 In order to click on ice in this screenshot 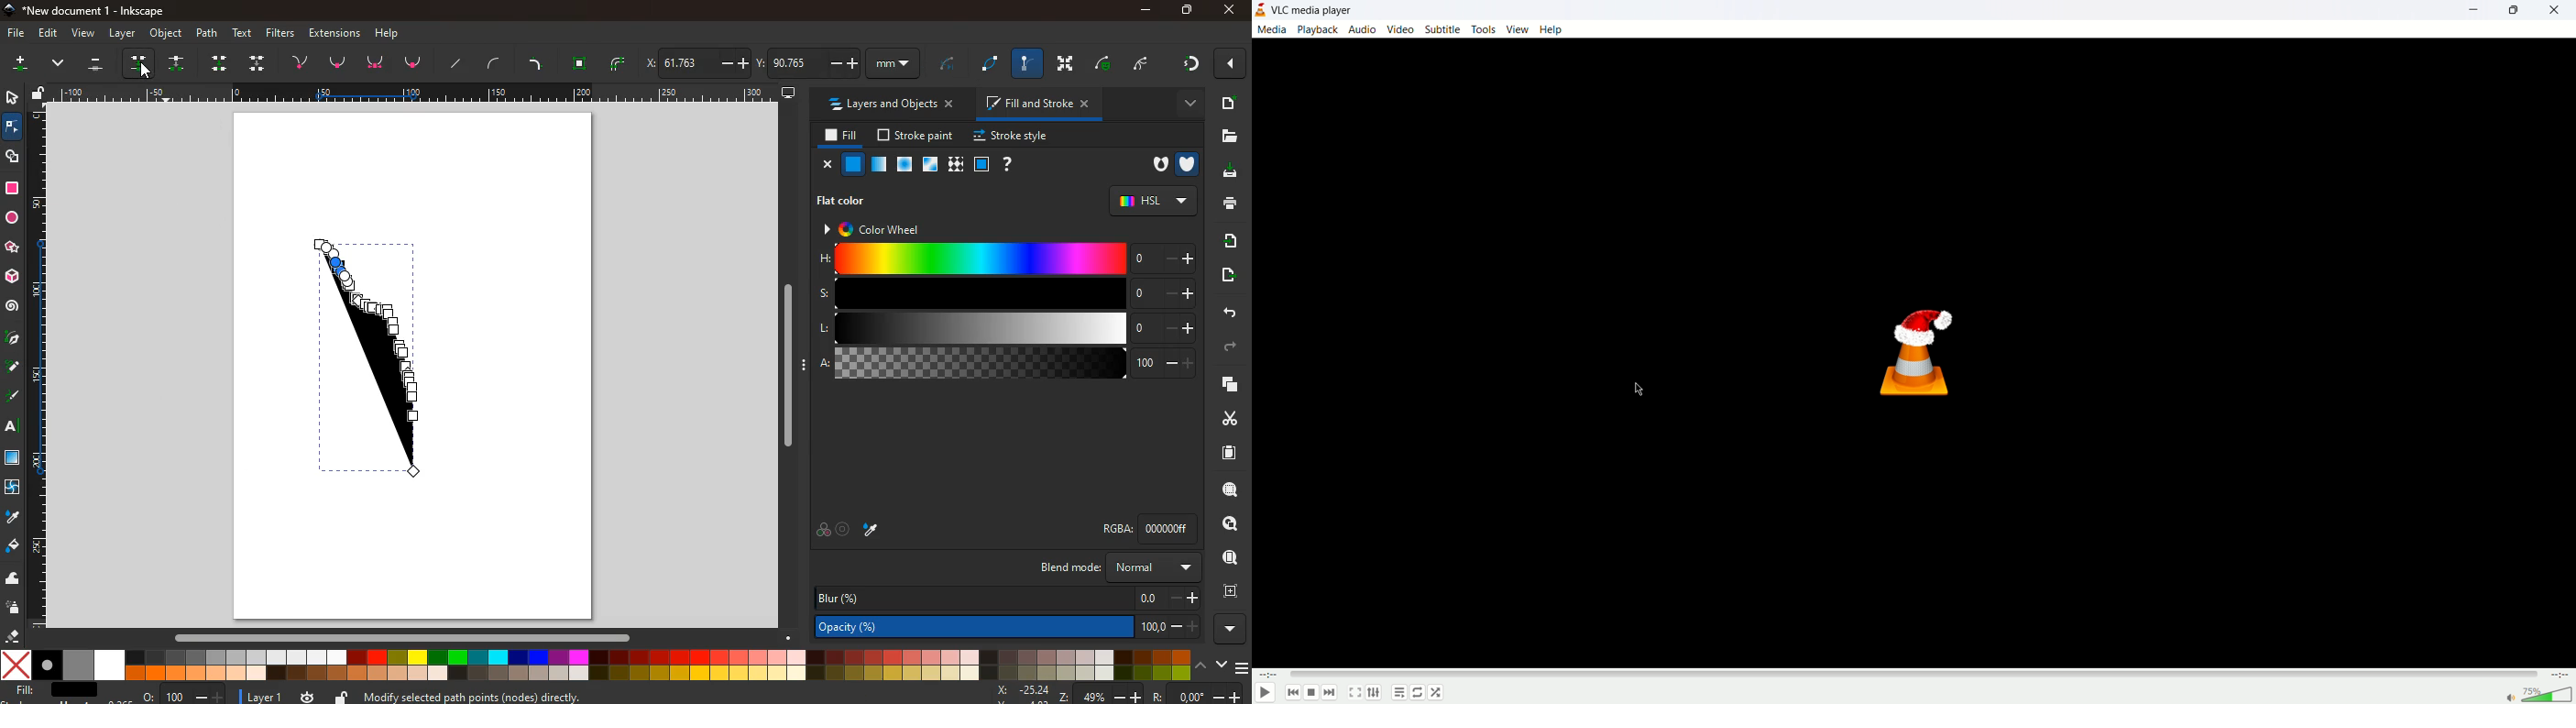, I will do `click(906, 165)`.